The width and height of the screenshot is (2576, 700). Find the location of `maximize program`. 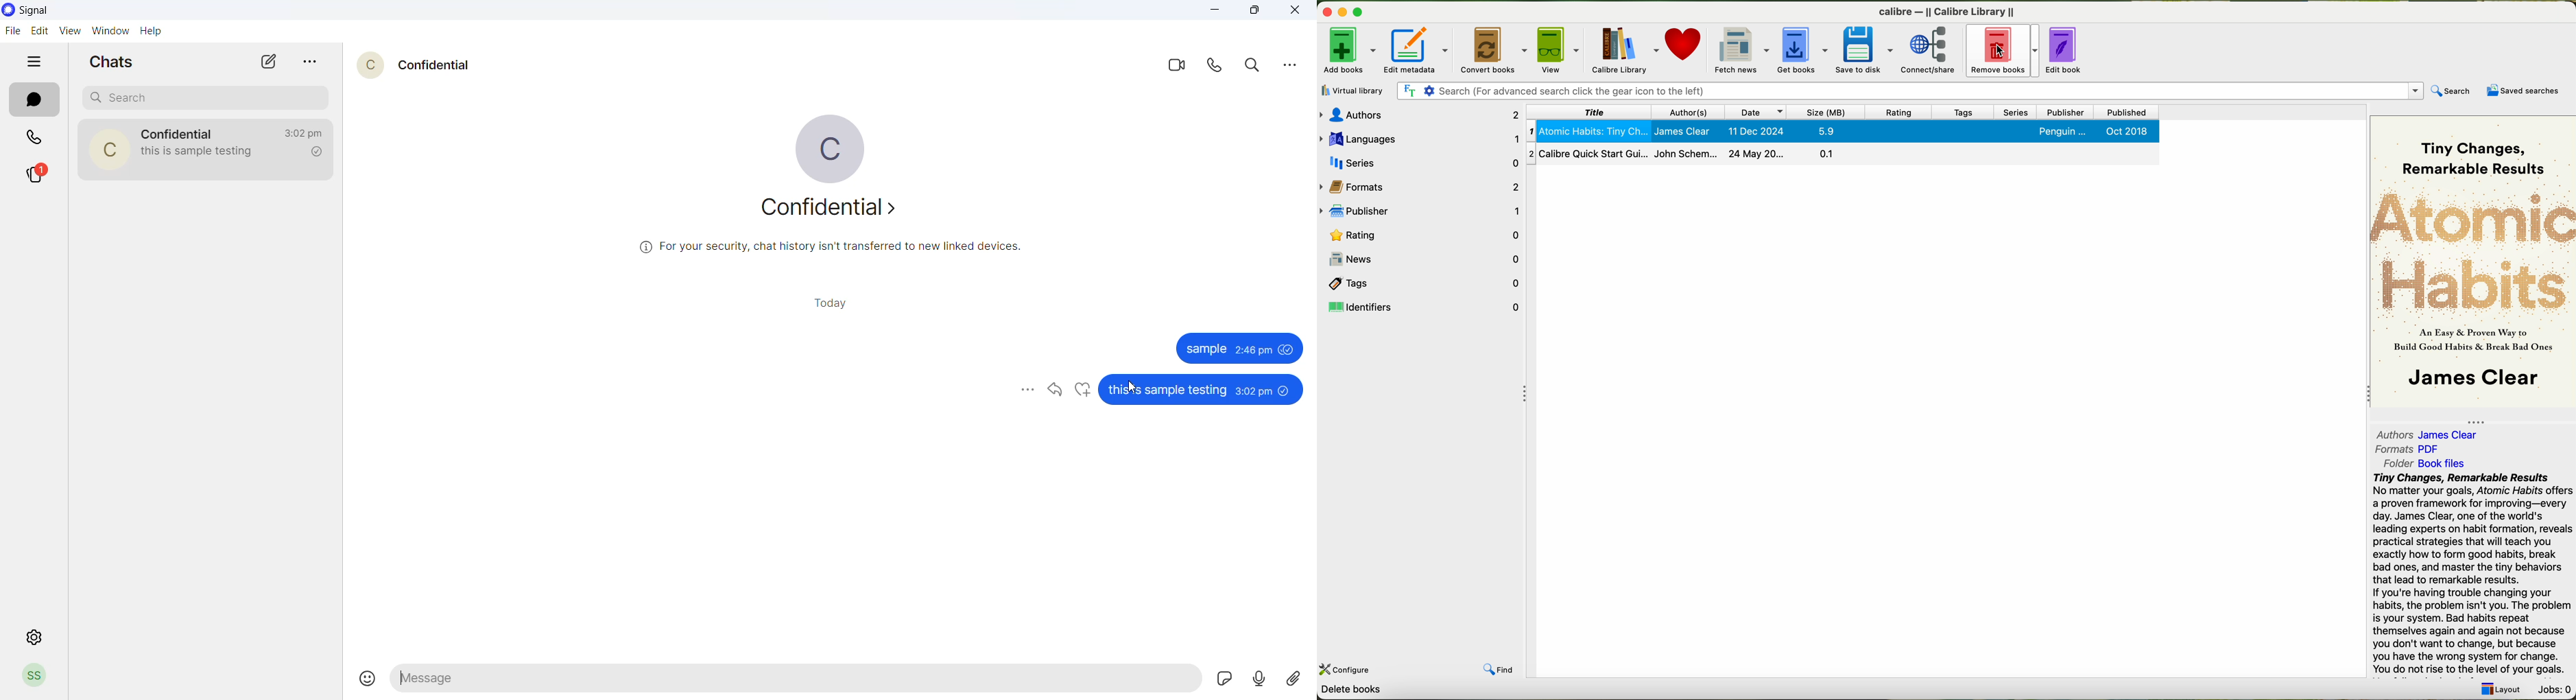

maximize program is located at coordinates (1360, 10).